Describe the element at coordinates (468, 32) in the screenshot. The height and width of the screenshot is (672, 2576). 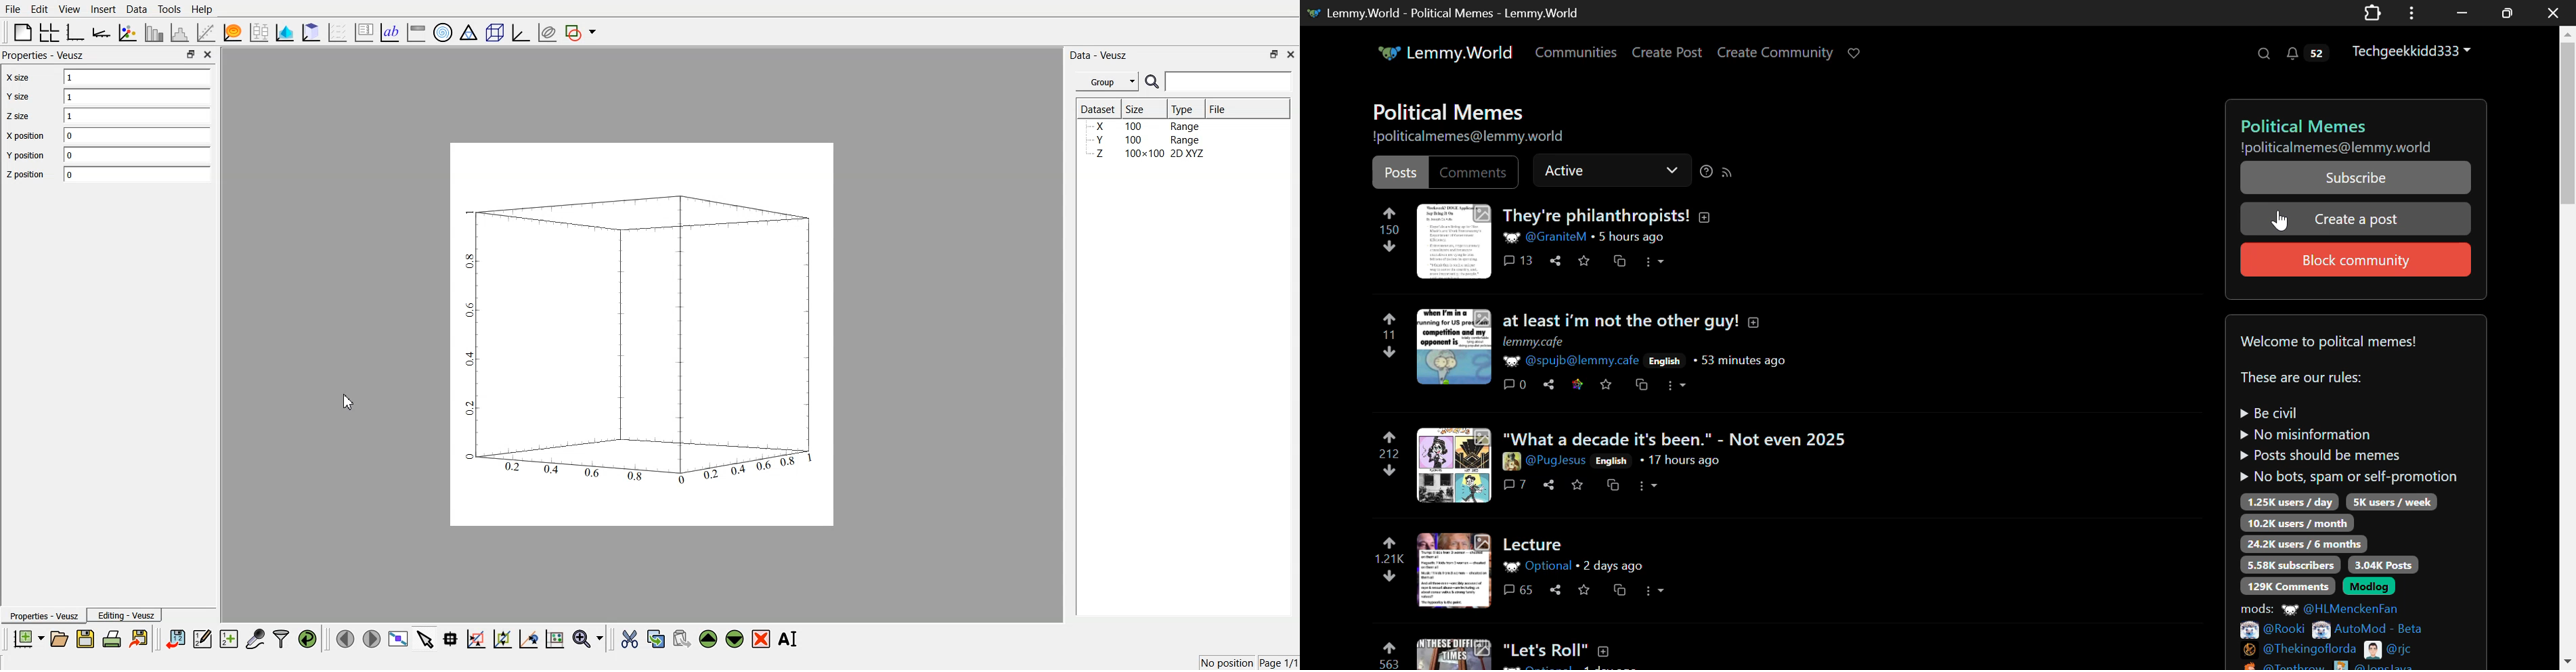
I see `Ternary Graph` at that location.